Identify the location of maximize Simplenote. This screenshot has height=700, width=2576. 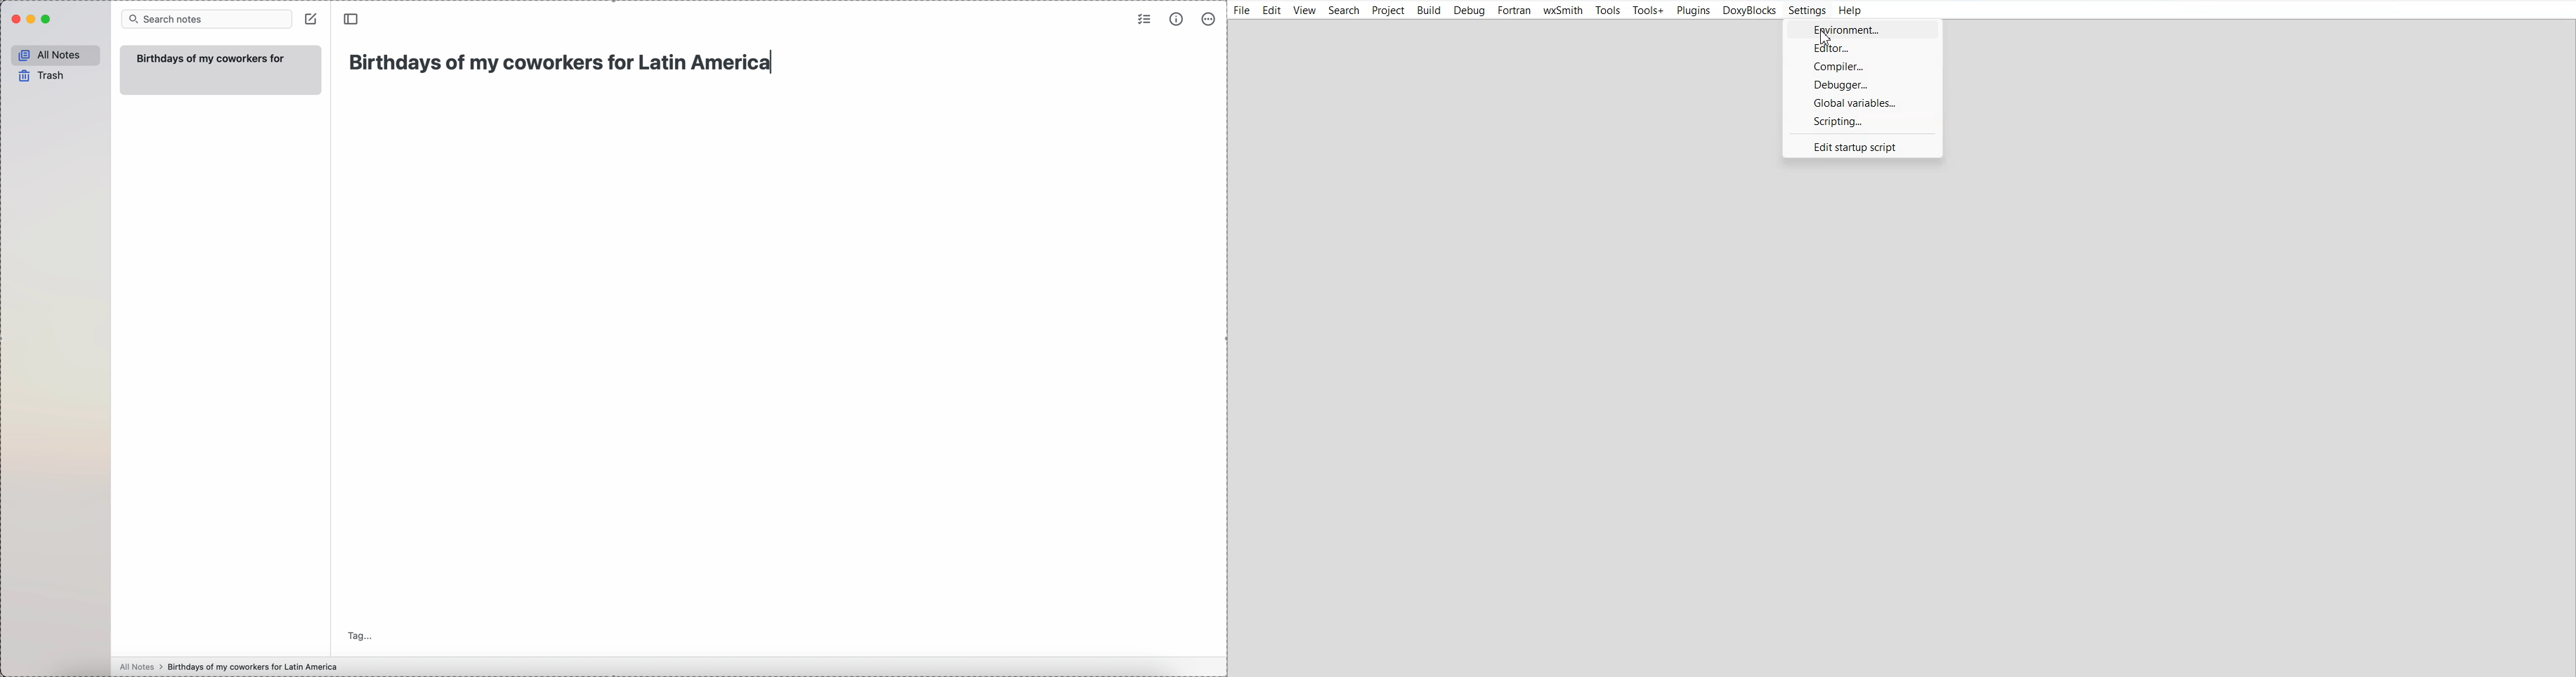
(47, 19).